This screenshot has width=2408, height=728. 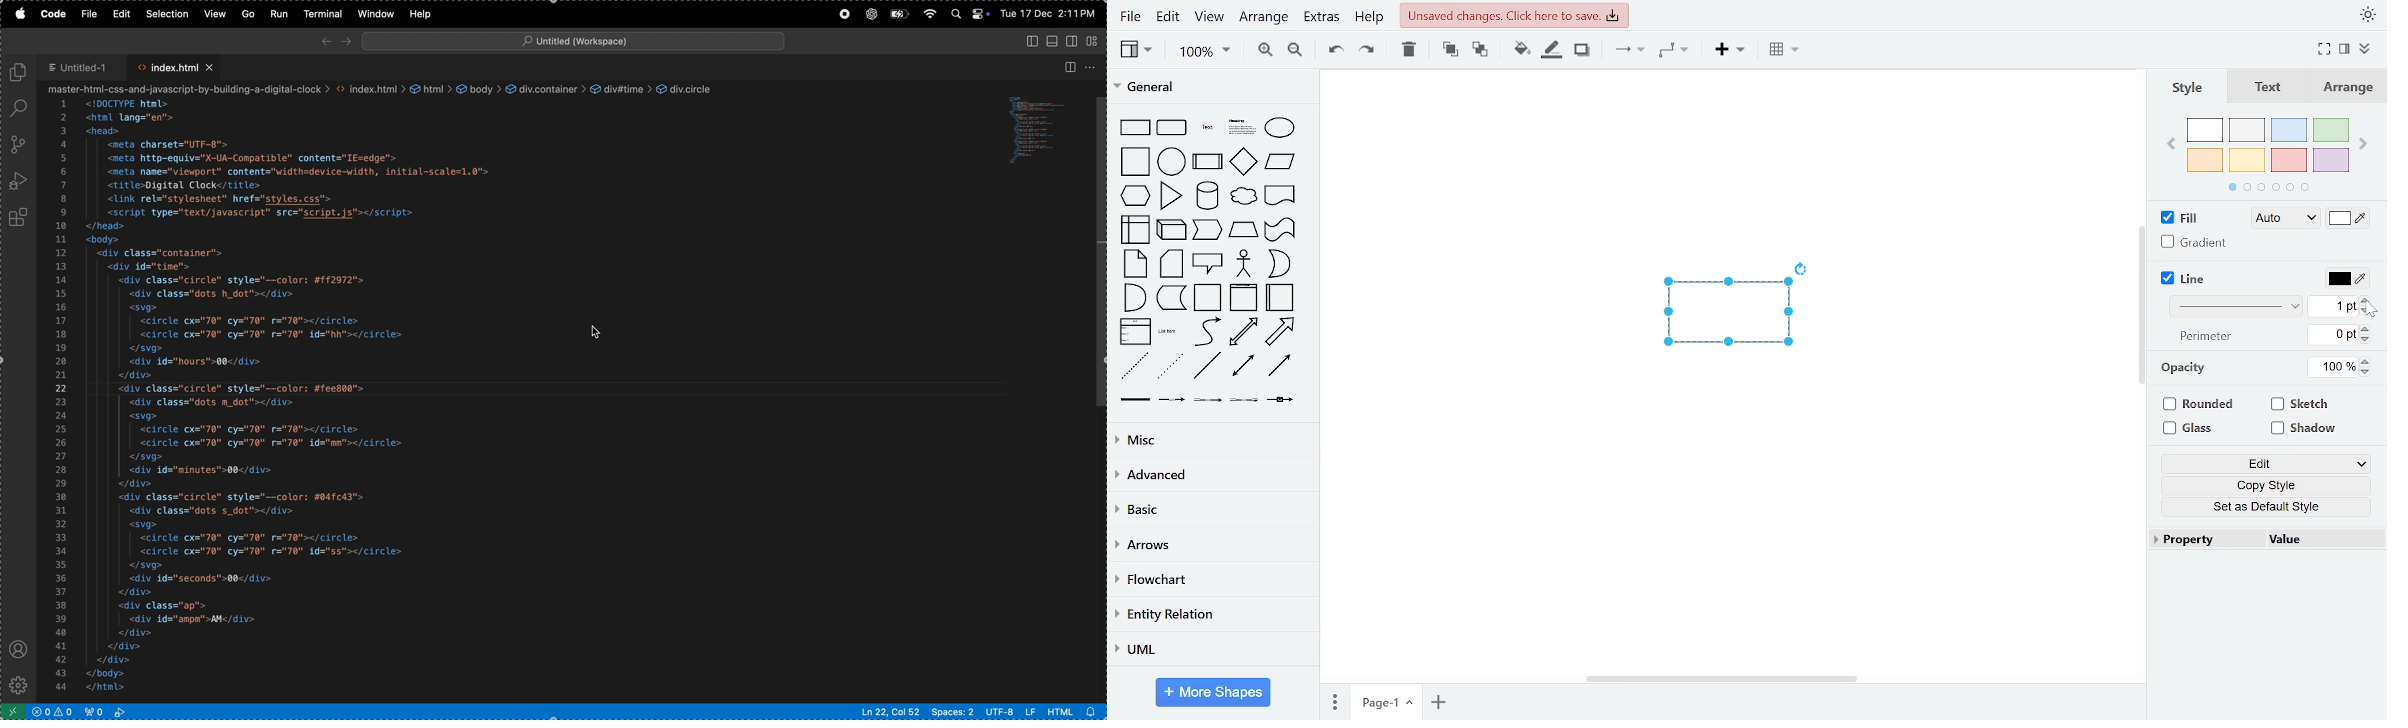 I want to click on to back, so click(x=1481, y=52).